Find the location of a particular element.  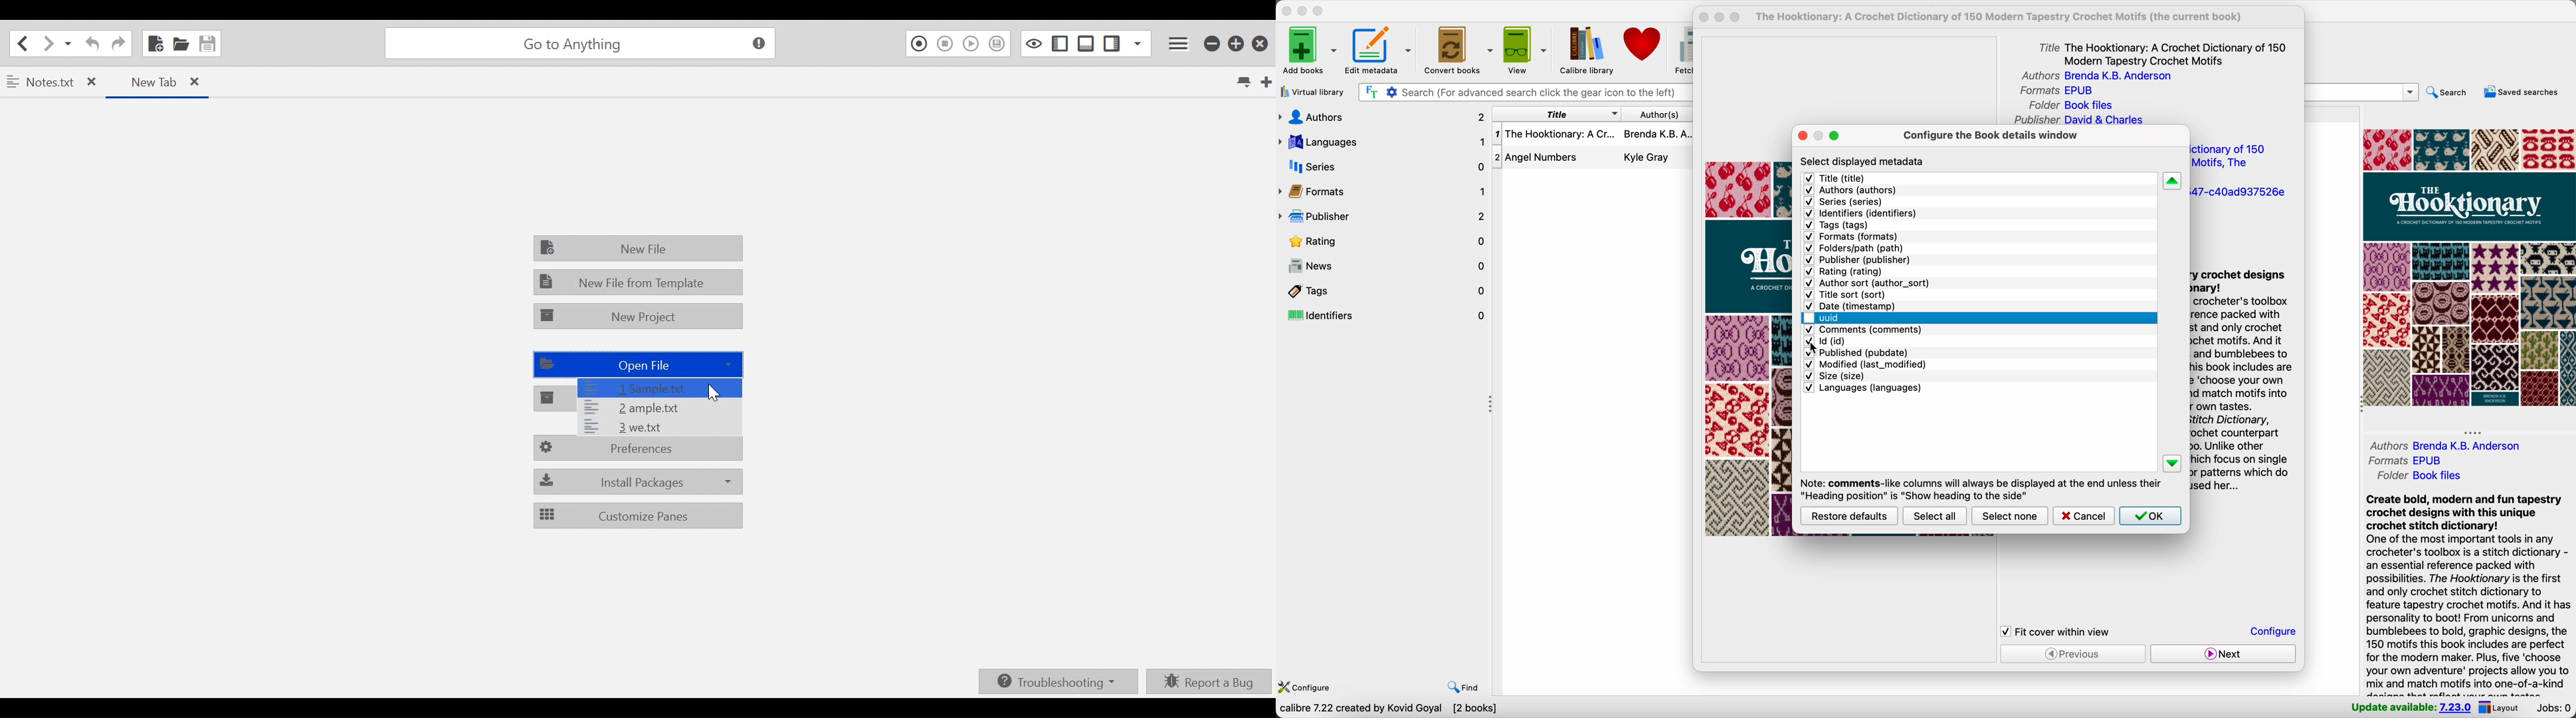

close is located at coordinates (1286, 11).